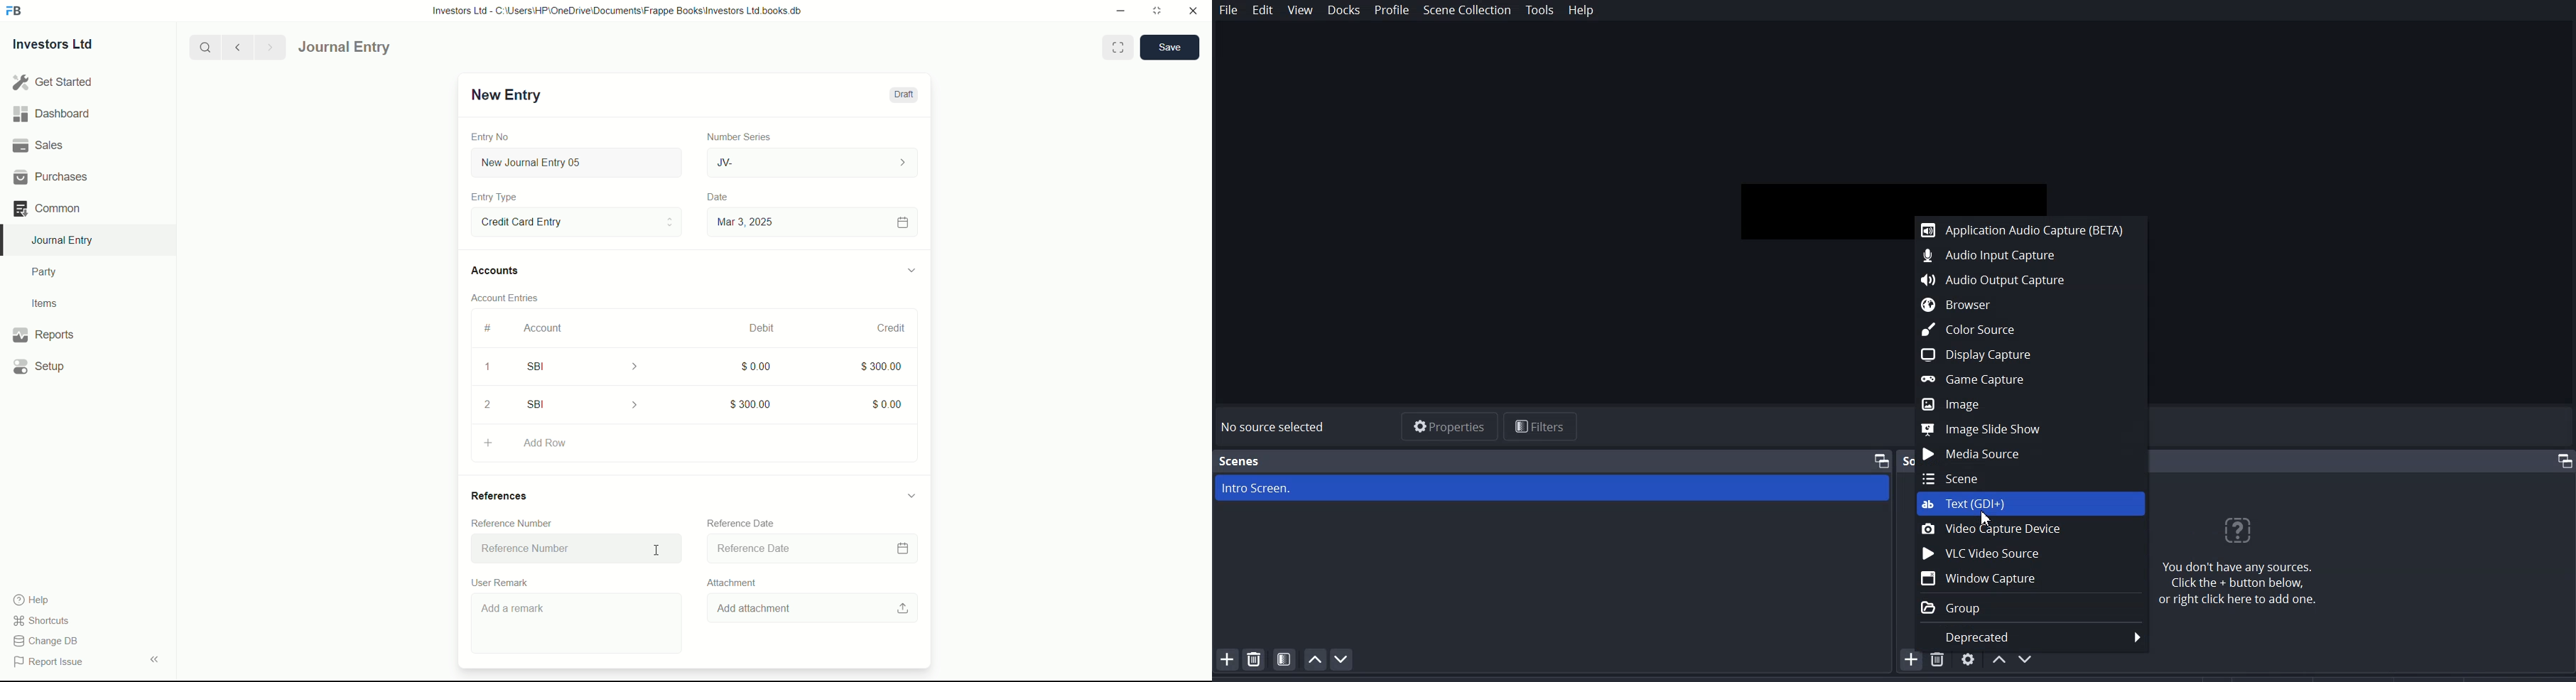  What do you see at coordinates (520, 523) in the screenshot?
I see `Reference Number` at bounding box center [520, 523].